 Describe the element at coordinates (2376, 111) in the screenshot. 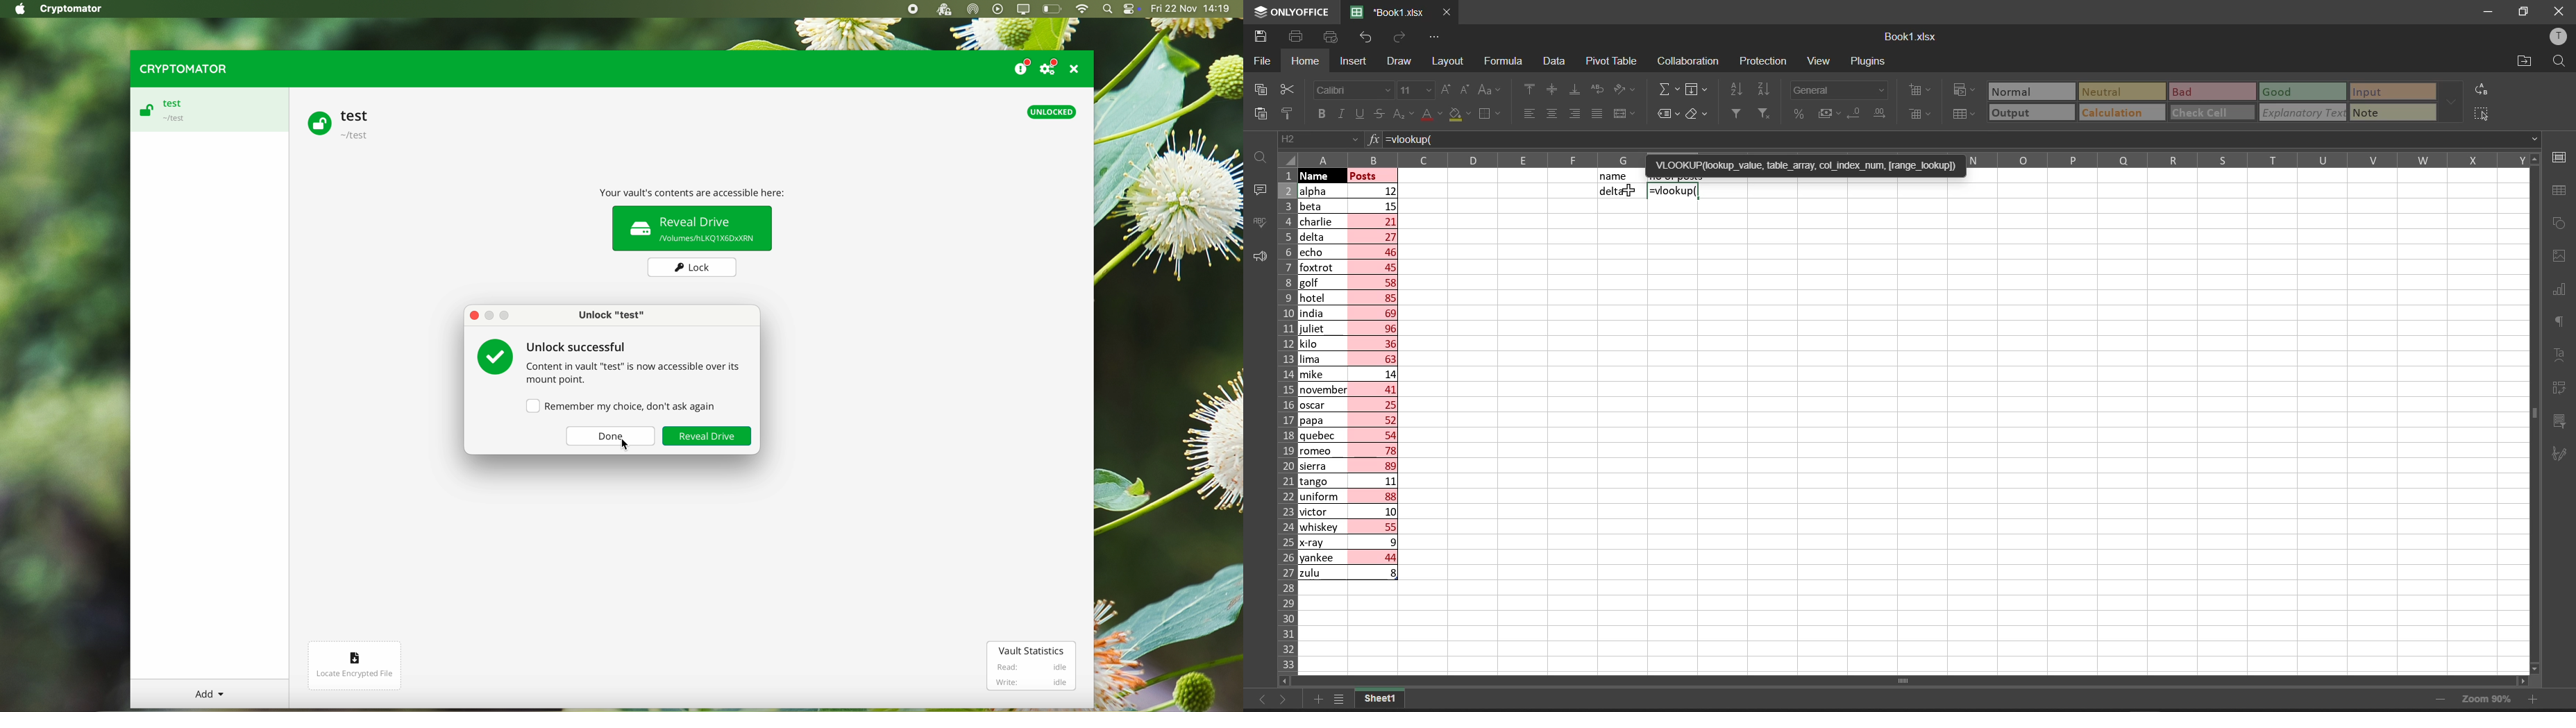

I see `note` at that location.